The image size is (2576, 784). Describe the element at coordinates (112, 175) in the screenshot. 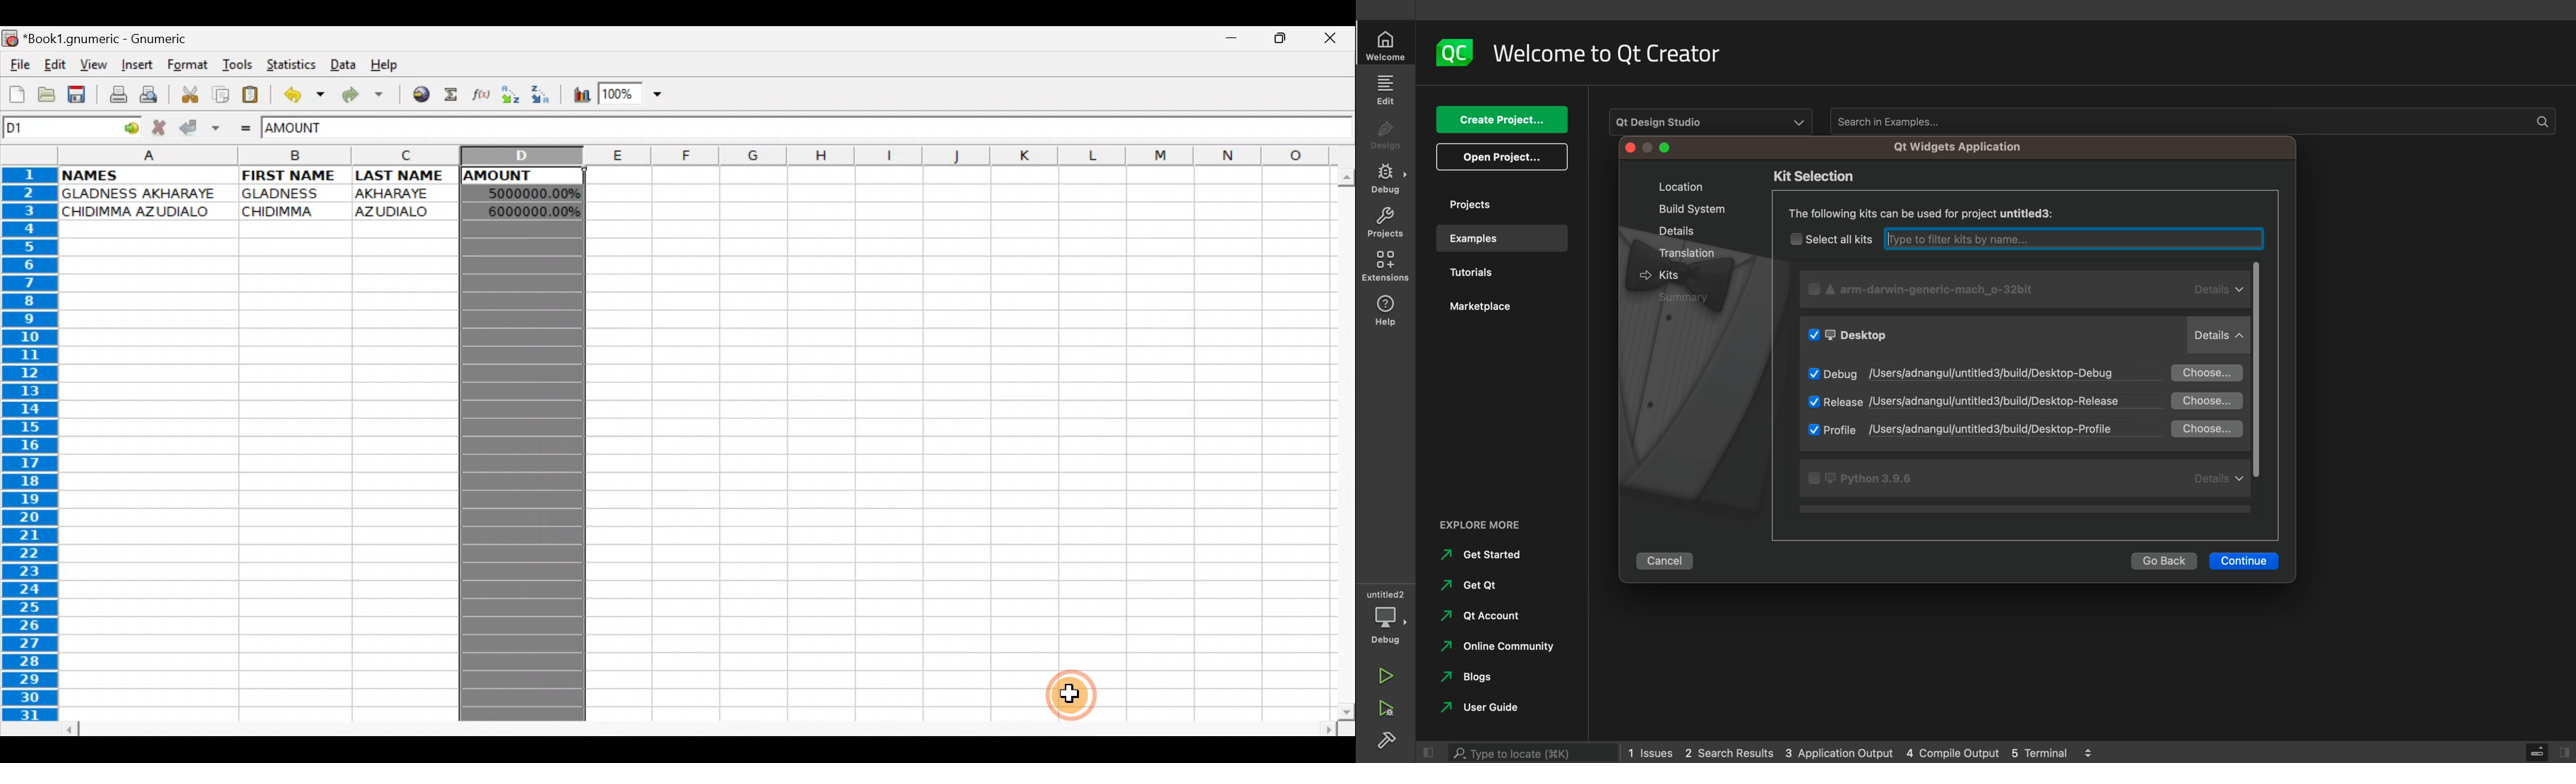

I see `NAMES` at that location.